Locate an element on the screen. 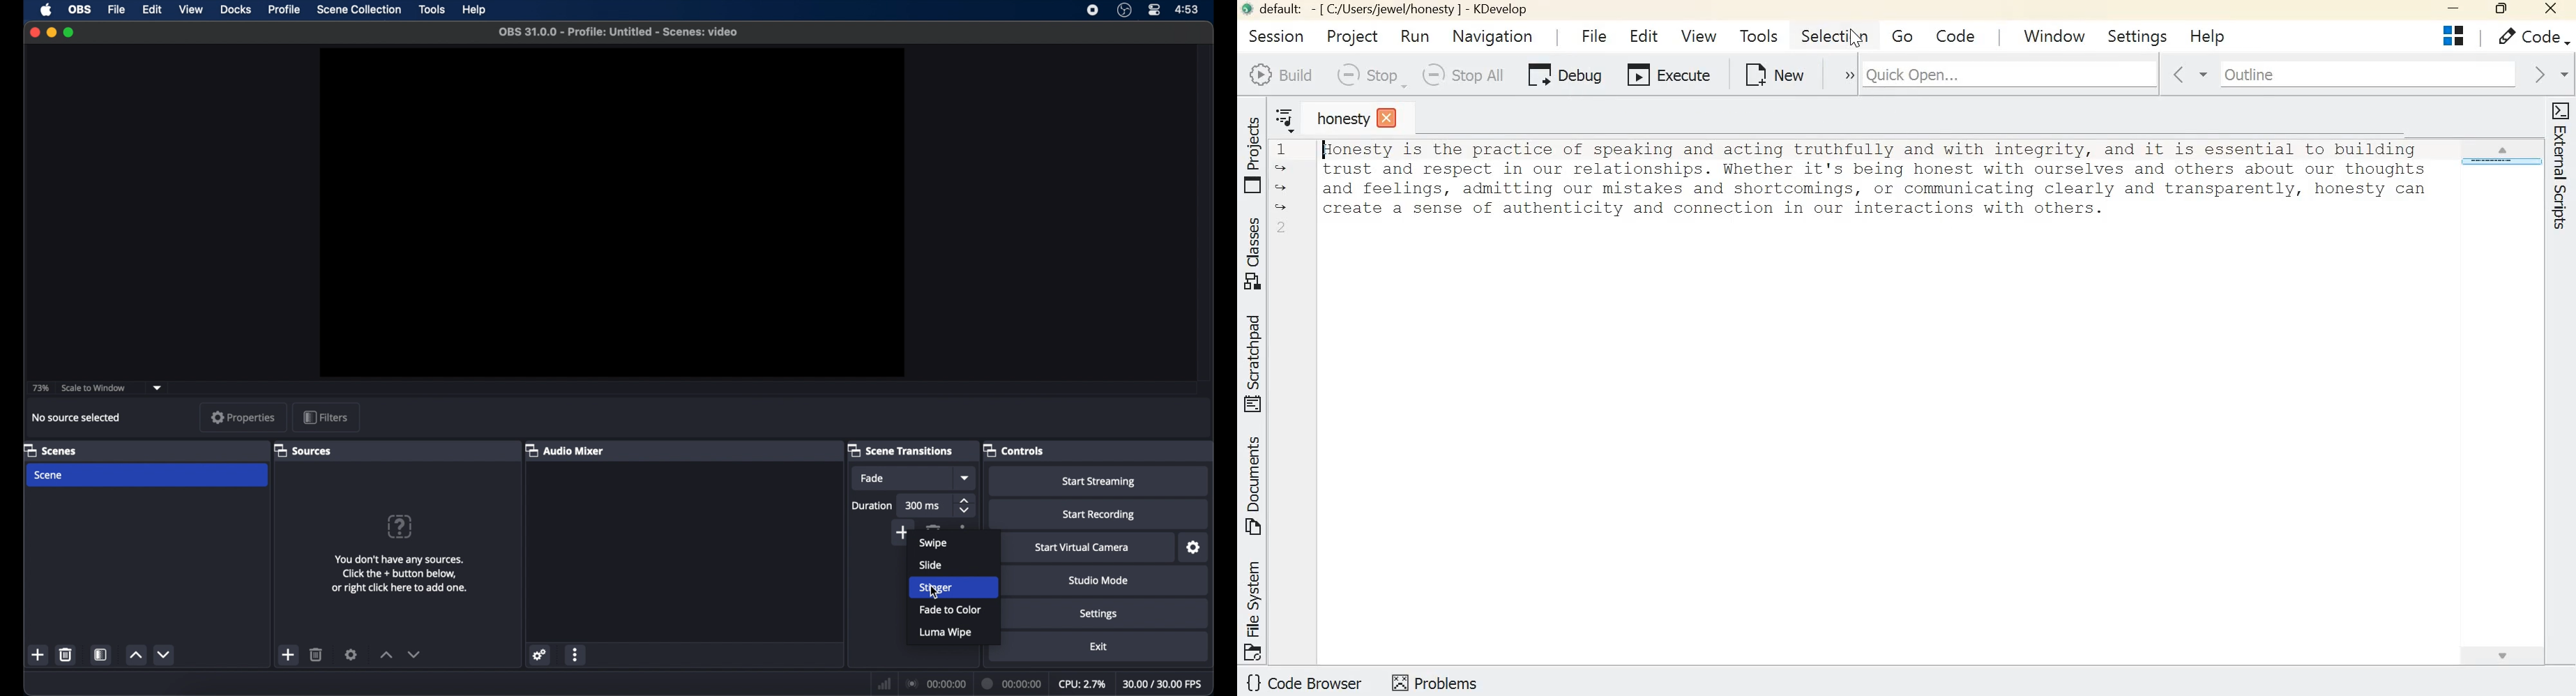 This screenshot has height=700, width=2576. sources is located at coordinates (302, 450).